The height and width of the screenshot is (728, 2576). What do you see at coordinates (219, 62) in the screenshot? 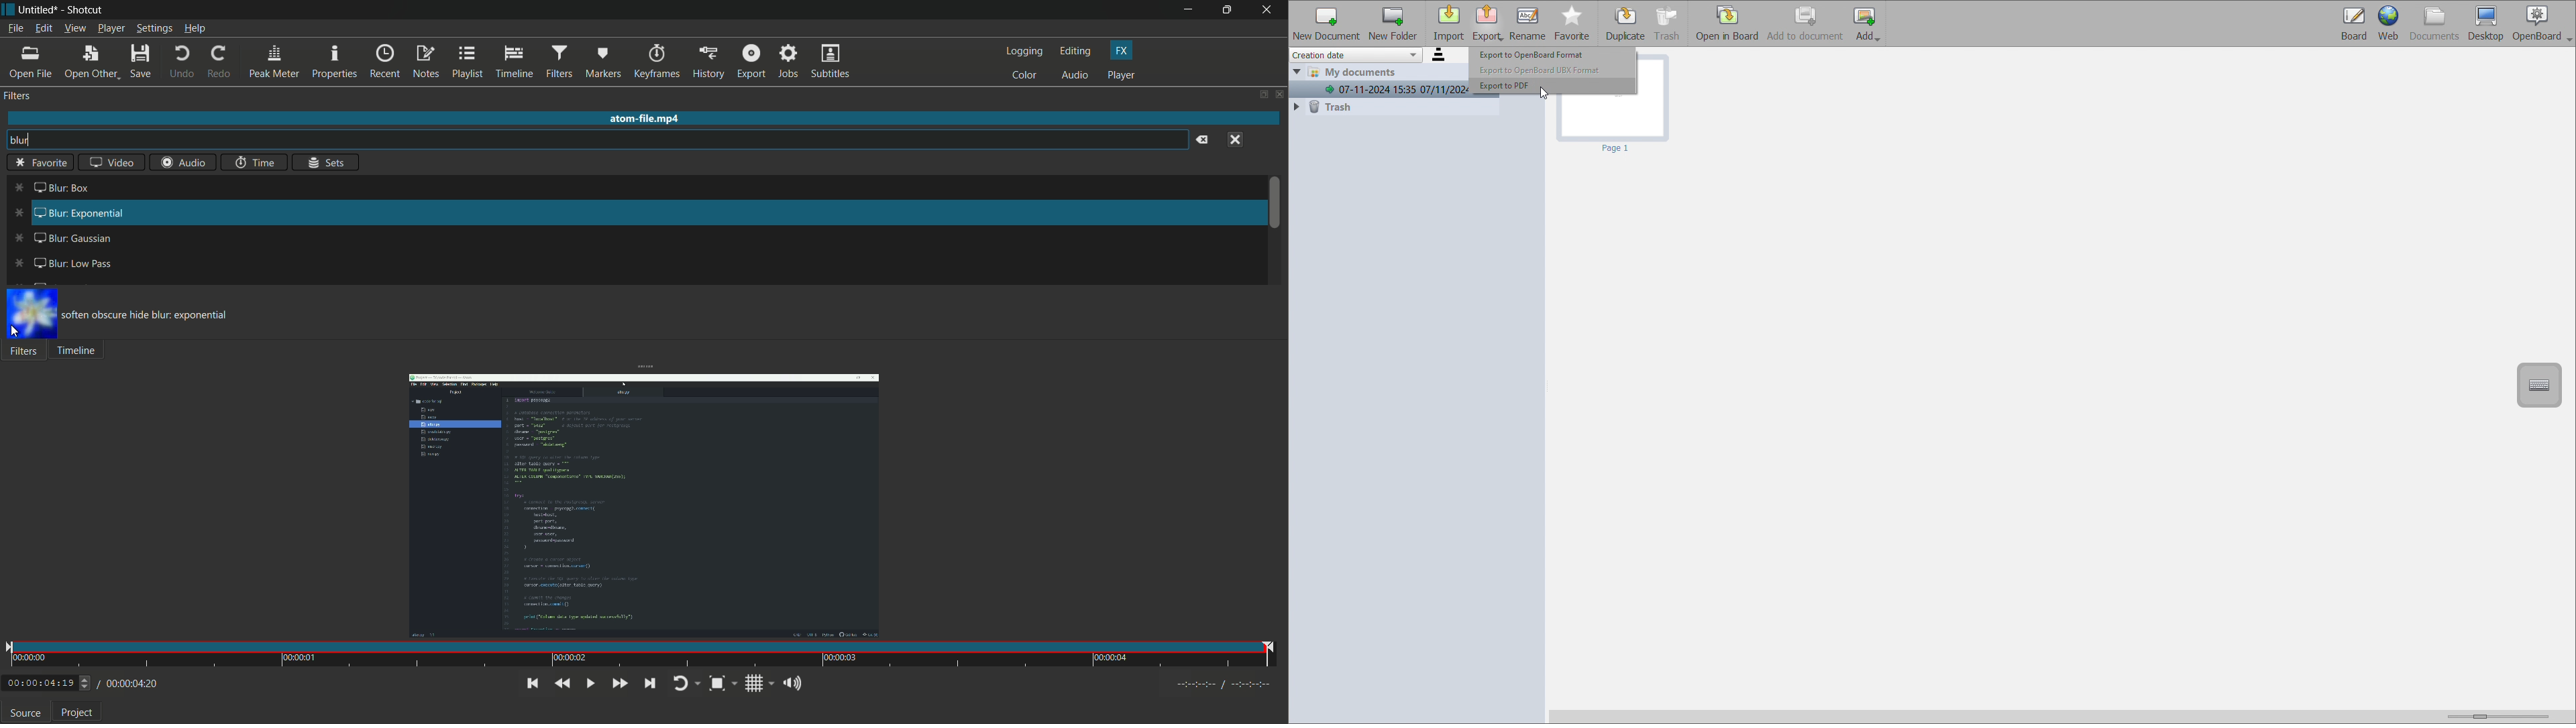
I see `redo` at bounding box center [219, 62].